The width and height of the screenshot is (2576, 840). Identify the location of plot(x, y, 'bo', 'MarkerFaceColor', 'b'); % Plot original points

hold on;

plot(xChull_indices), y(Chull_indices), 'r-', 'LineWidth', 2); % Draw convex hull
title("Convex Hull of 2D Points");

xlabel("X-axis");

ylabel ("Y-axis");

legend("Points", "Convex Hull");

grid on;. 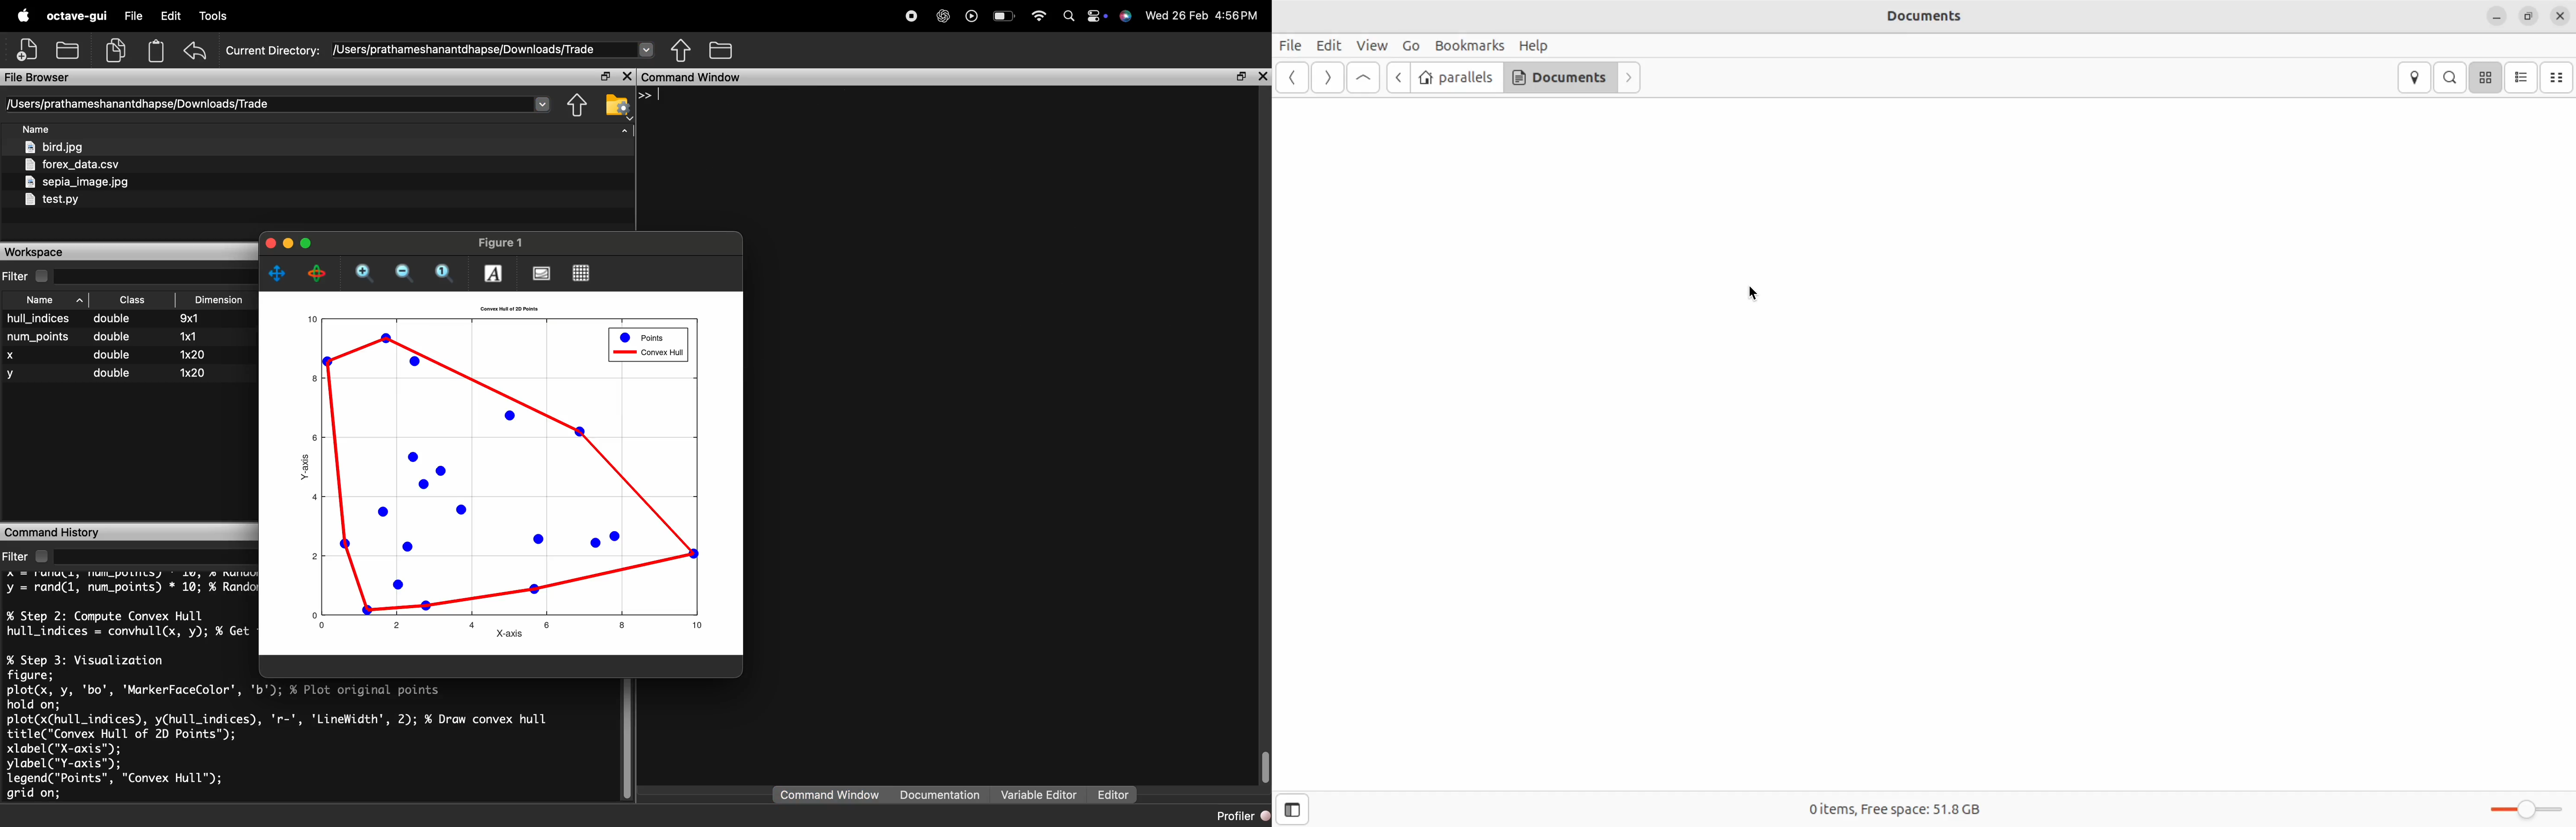
(281, 743).